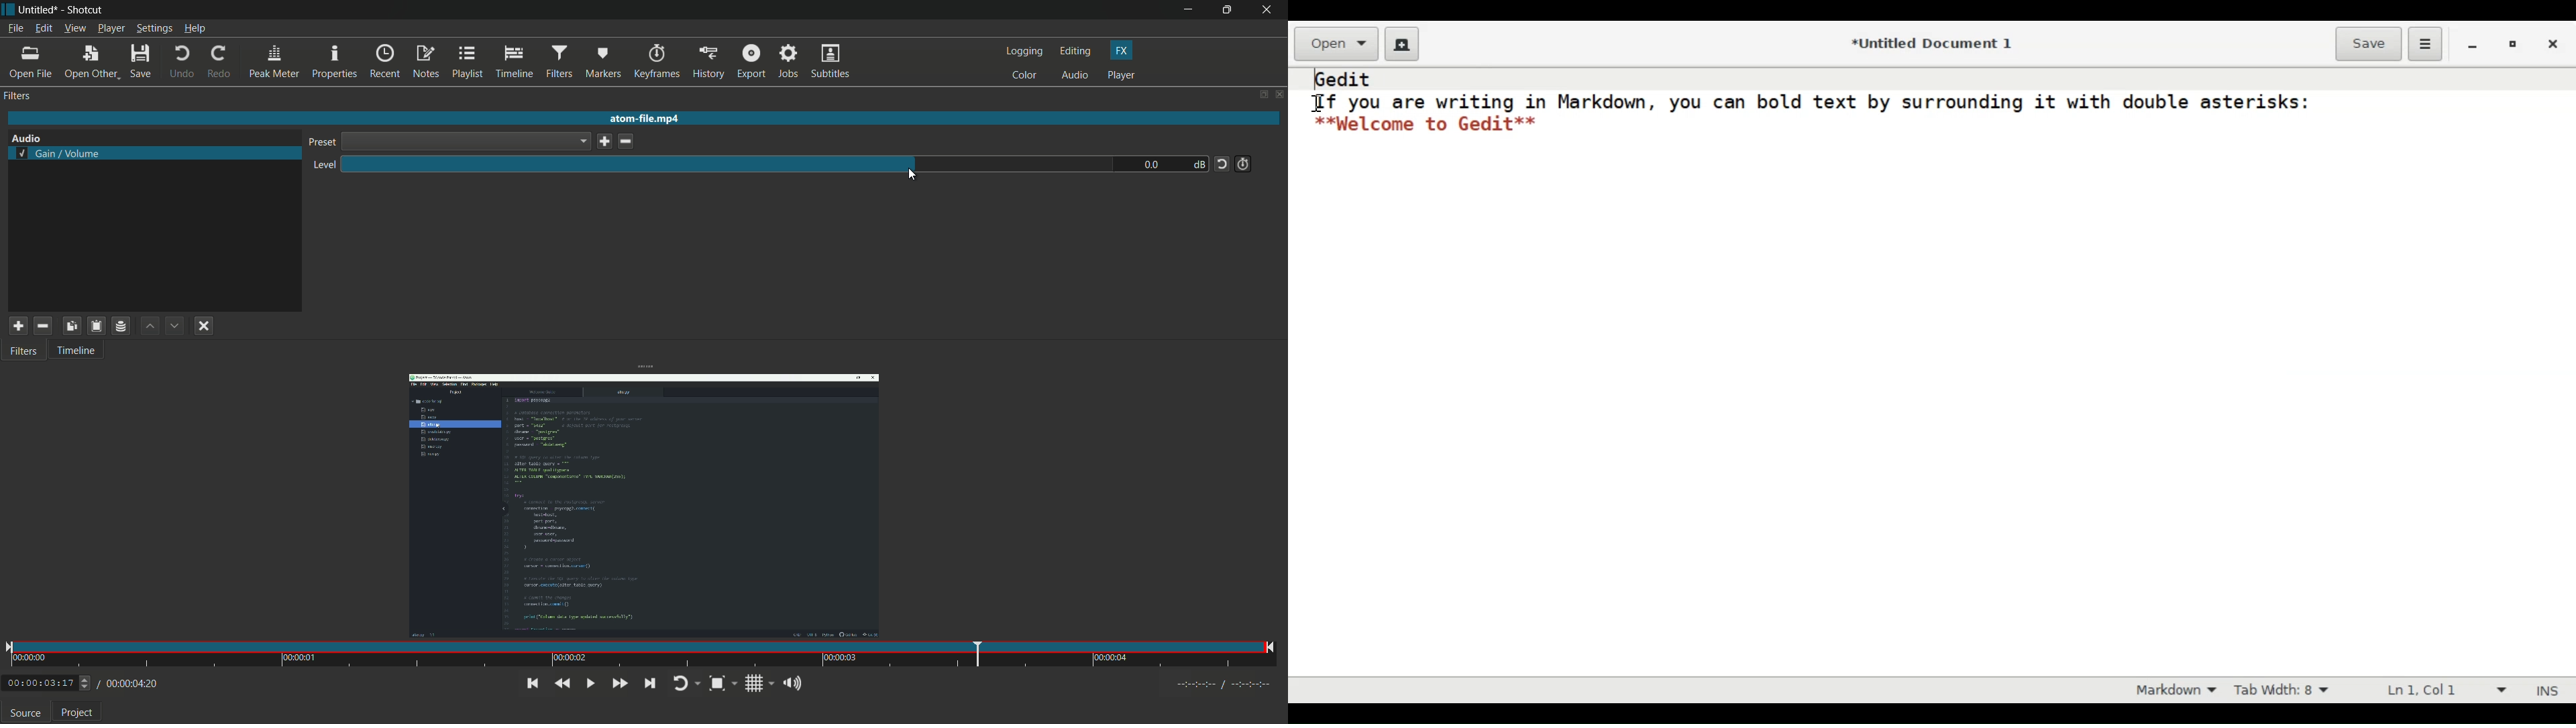  I want to click on 00:00:03:17 (Current Time), so click(48, 684).